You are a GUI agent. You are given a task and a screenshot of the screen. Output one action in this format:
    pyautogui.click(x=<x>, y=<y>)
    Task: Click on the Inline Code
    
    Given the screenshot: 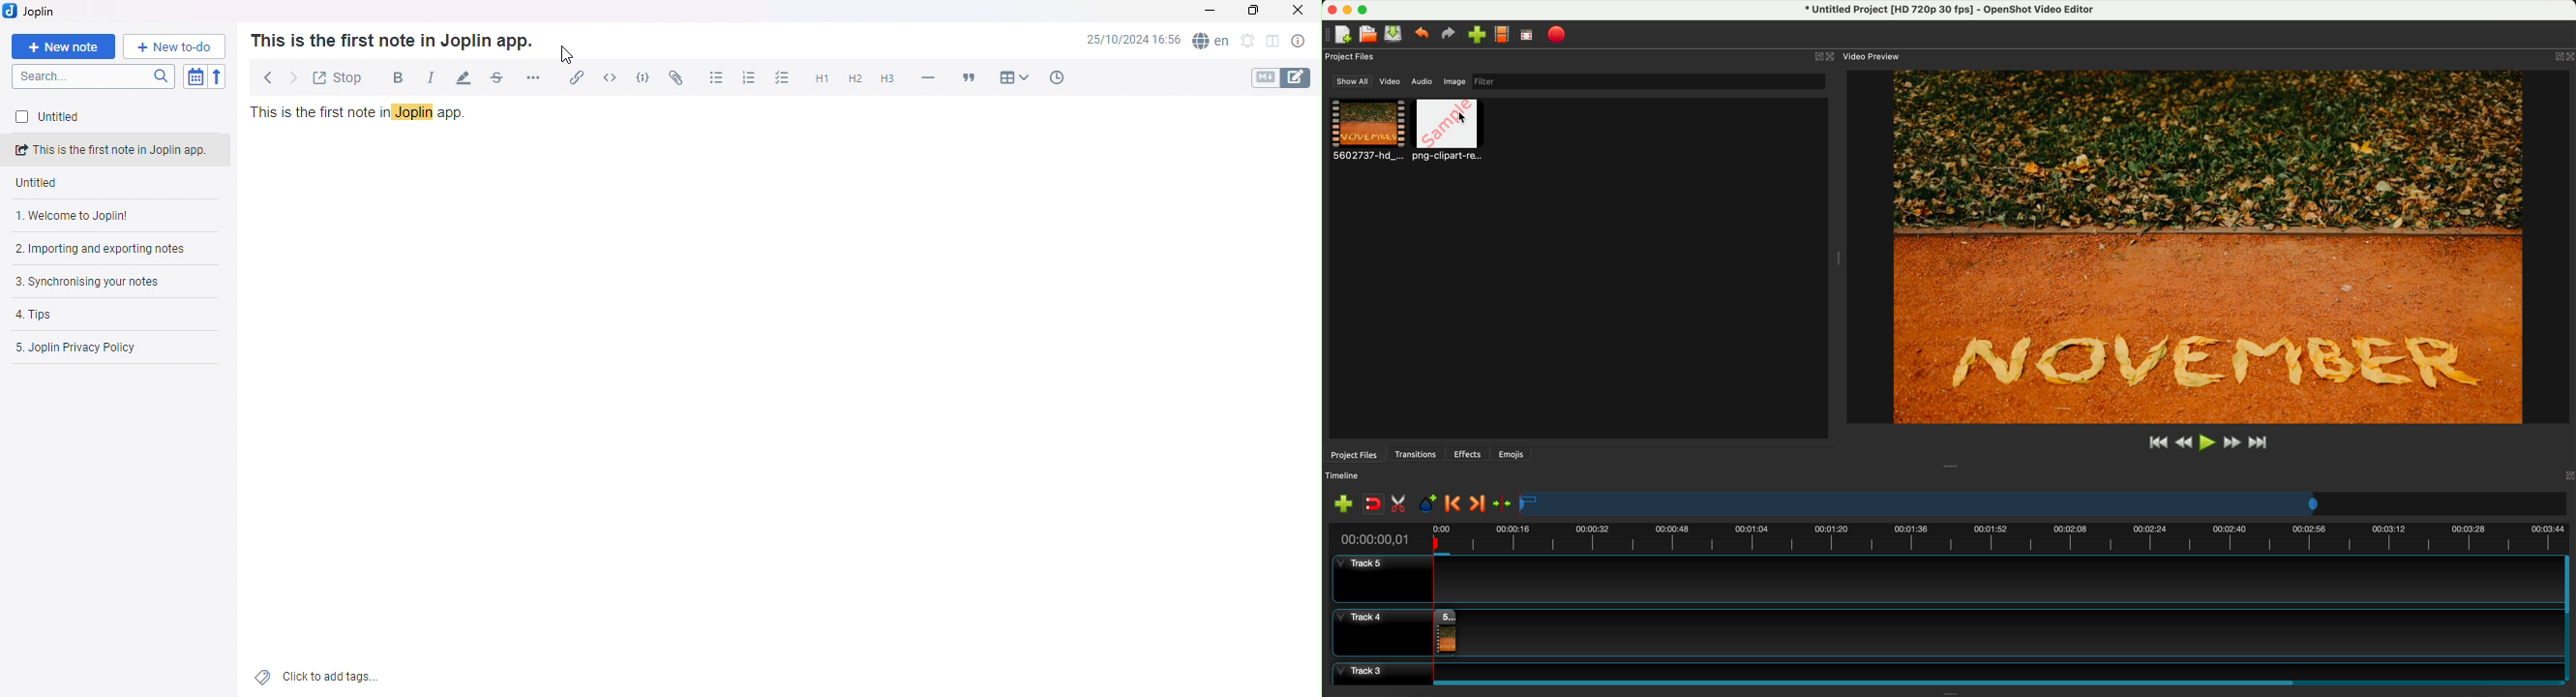 What is the action you would take?
    pyautogui.click(x=608, y=77)
    